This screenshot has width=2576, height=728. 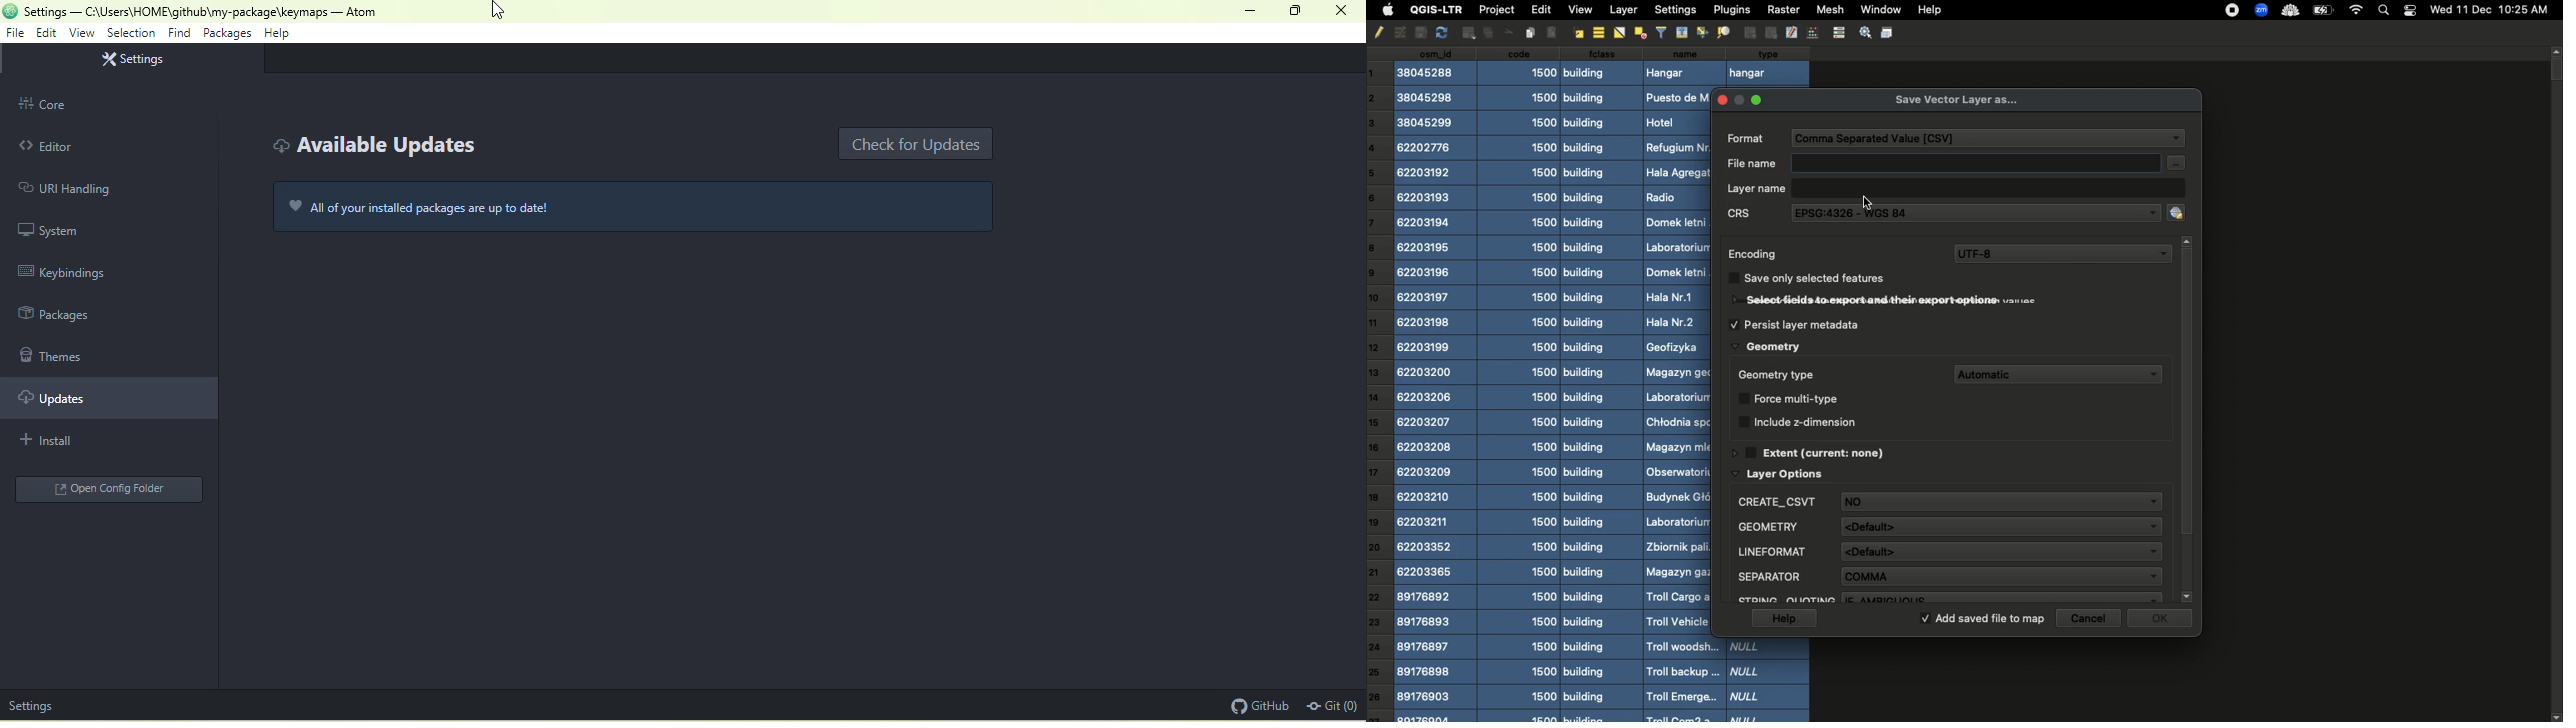 What do you see at coordinates (1467, 32) in the screenshot?
I see `Insert Ellipse` at bounding box center [1467, 32].